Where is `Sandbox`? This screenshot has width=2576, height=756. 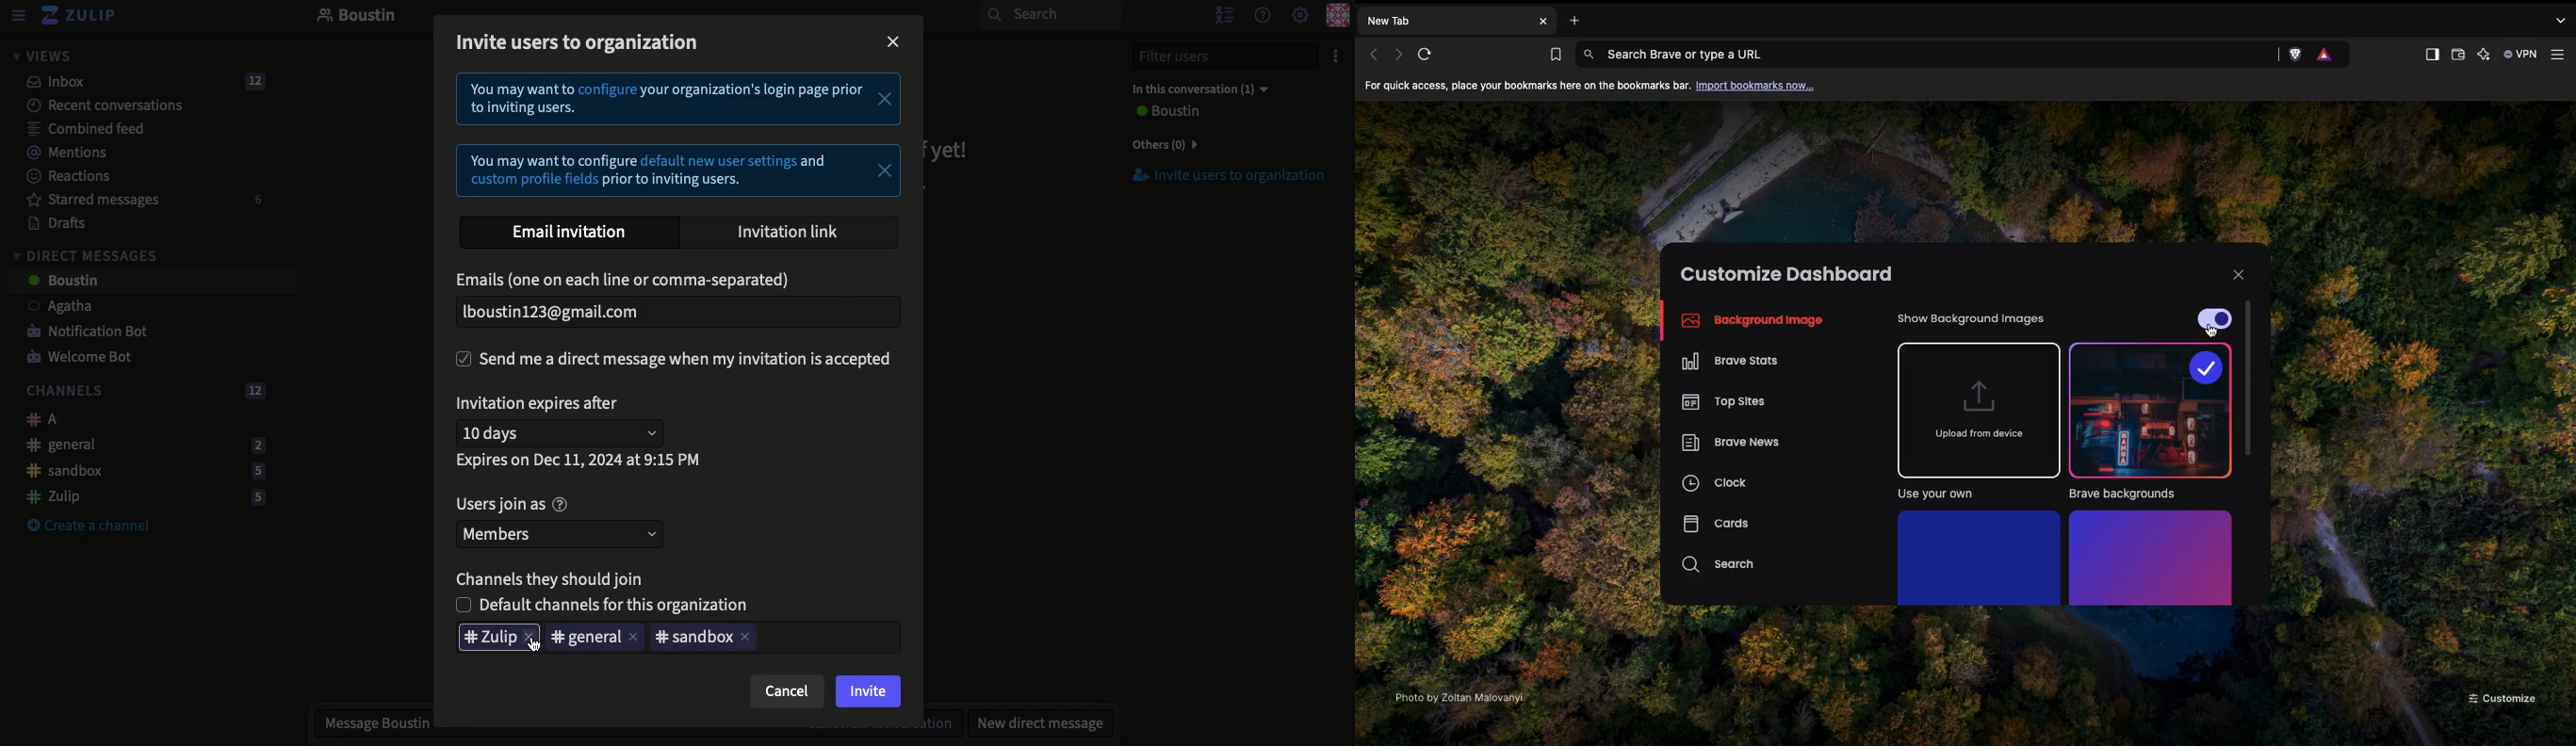
Sandbox is located at coordinates (139, 472).